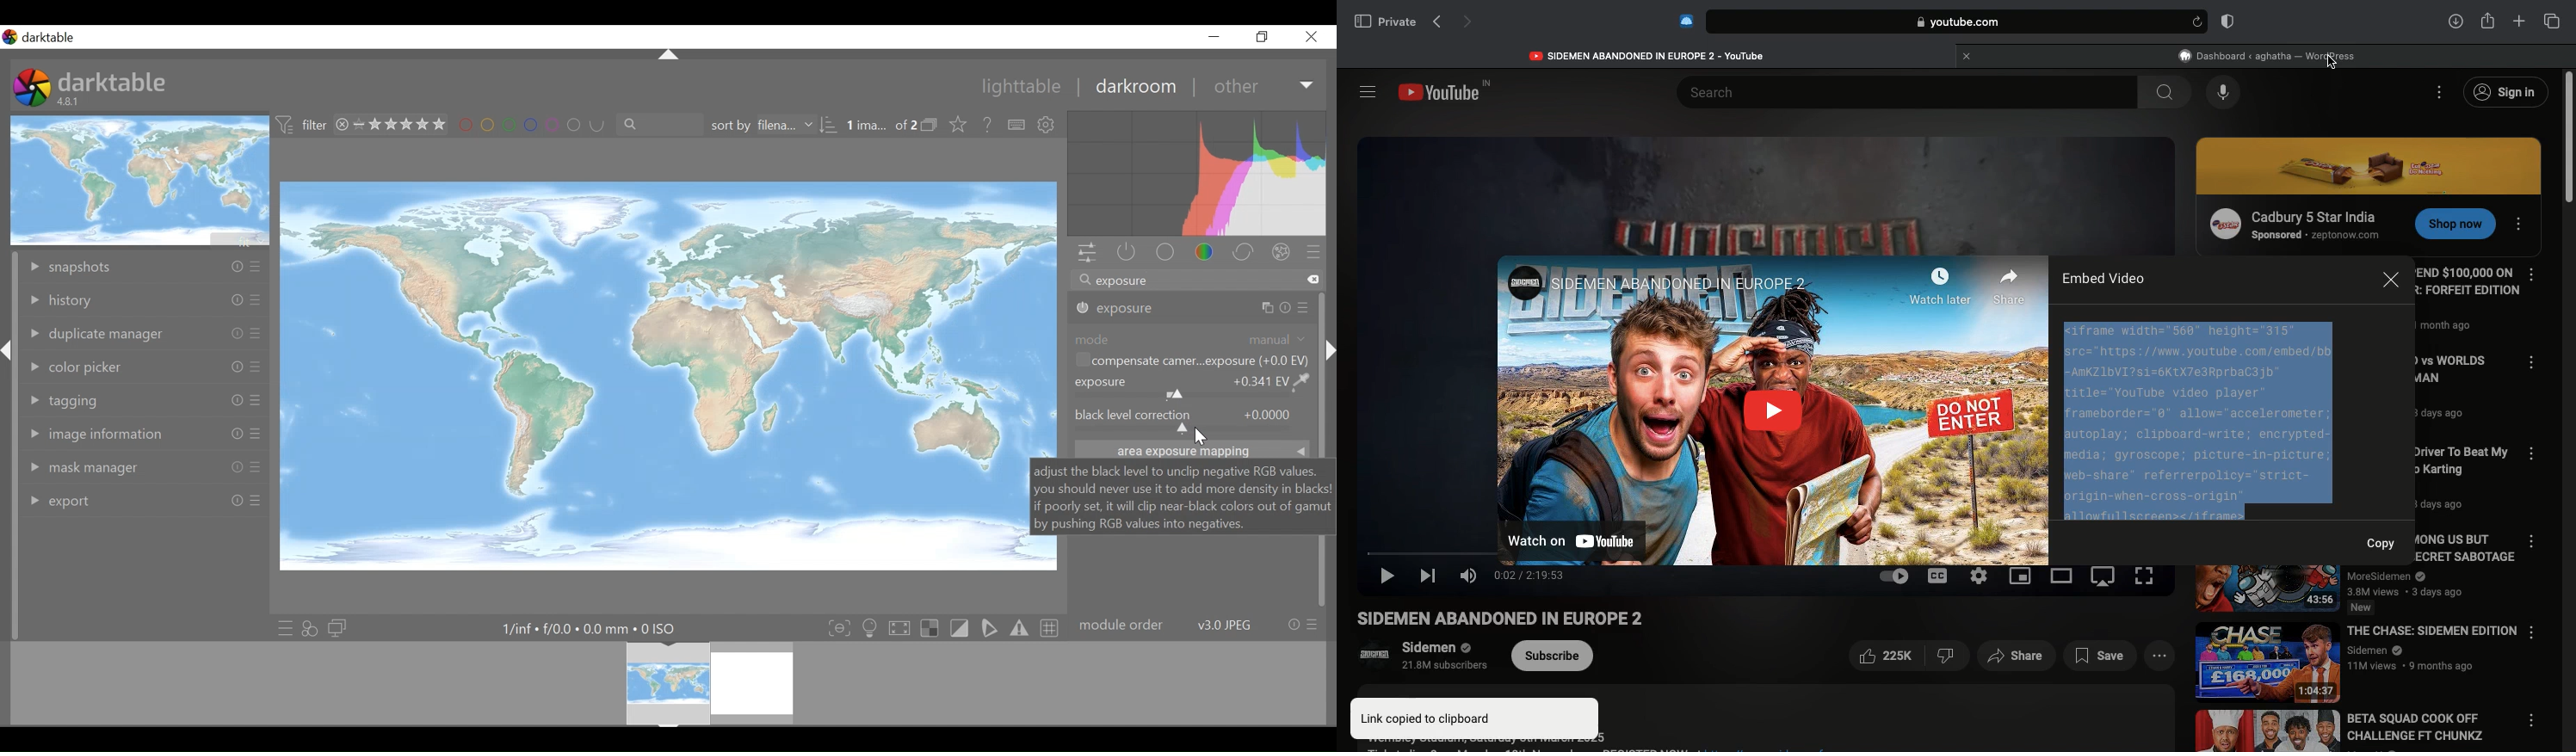 The width and height of the screenshot is (2576, 756). What do you see at coordinates (1089, 253) in the screenshot?
I see `quick access panel` at bounding box center [1089, 253].